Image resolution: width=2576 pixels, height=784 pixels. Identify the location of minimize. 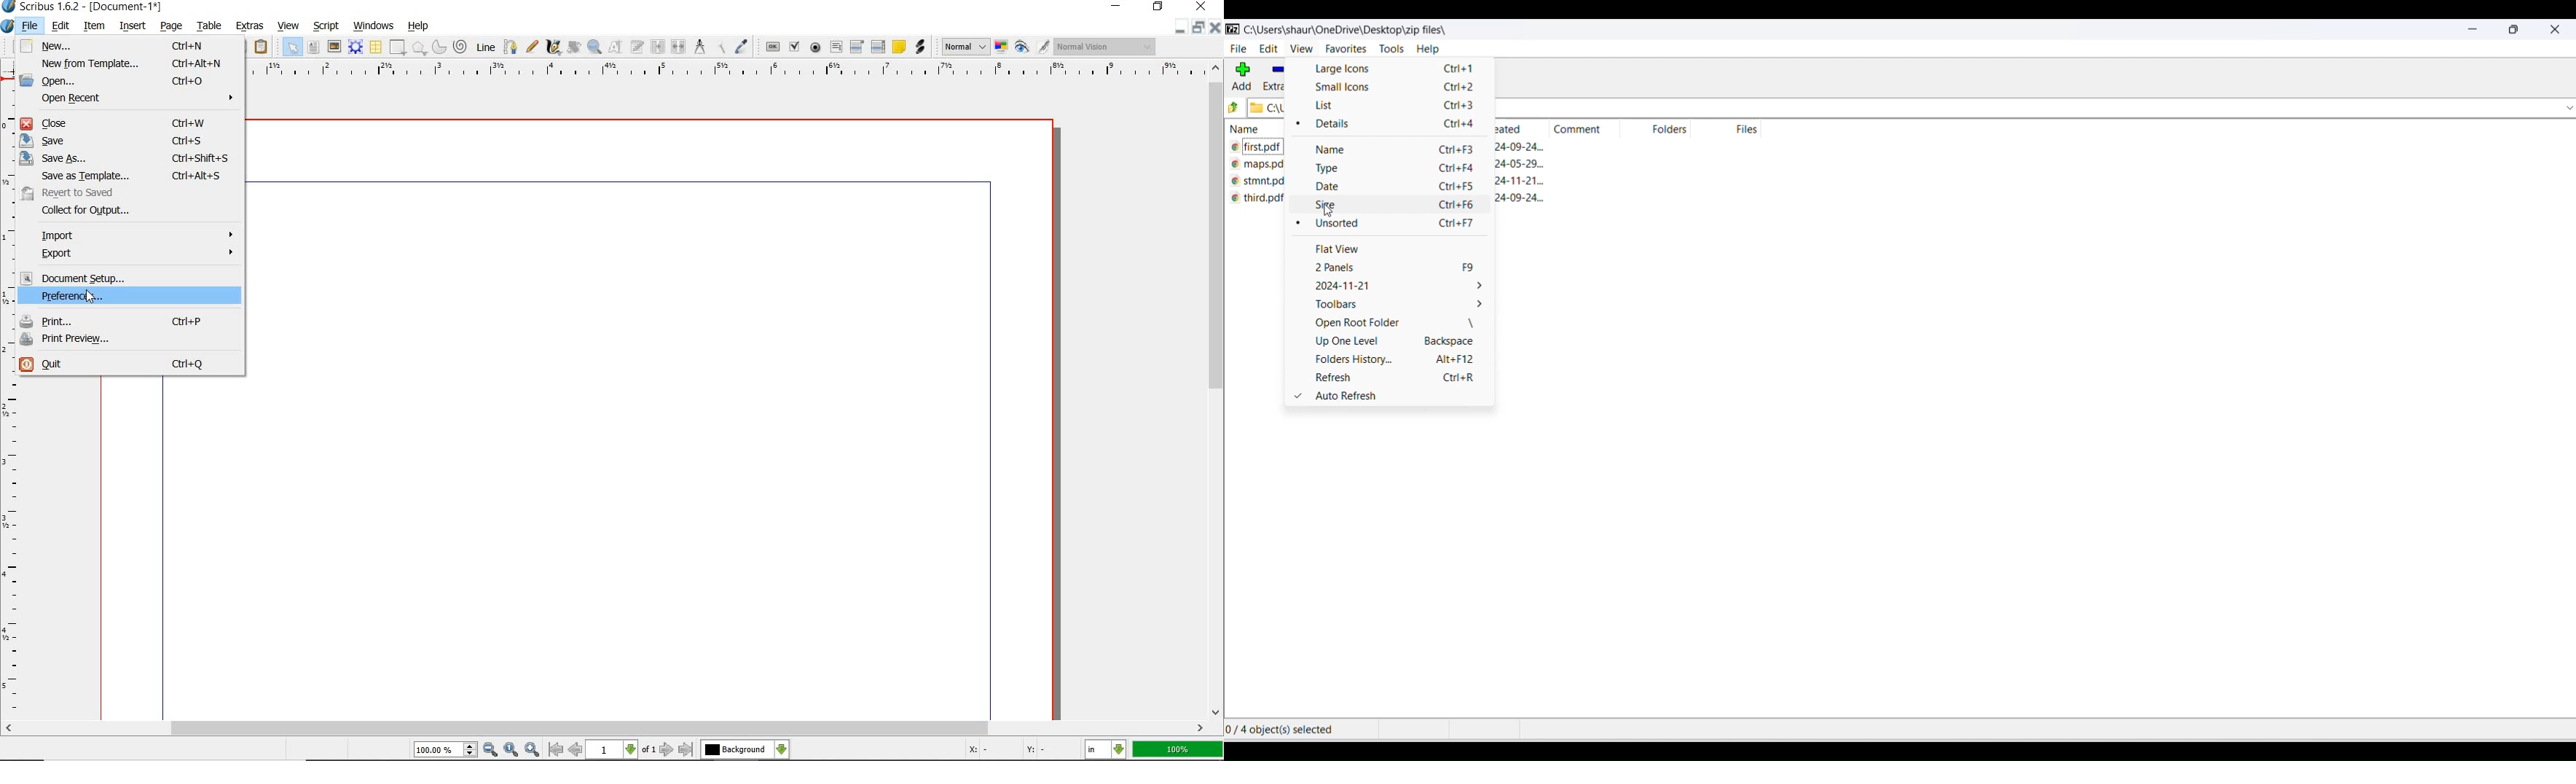
(1118, 7).